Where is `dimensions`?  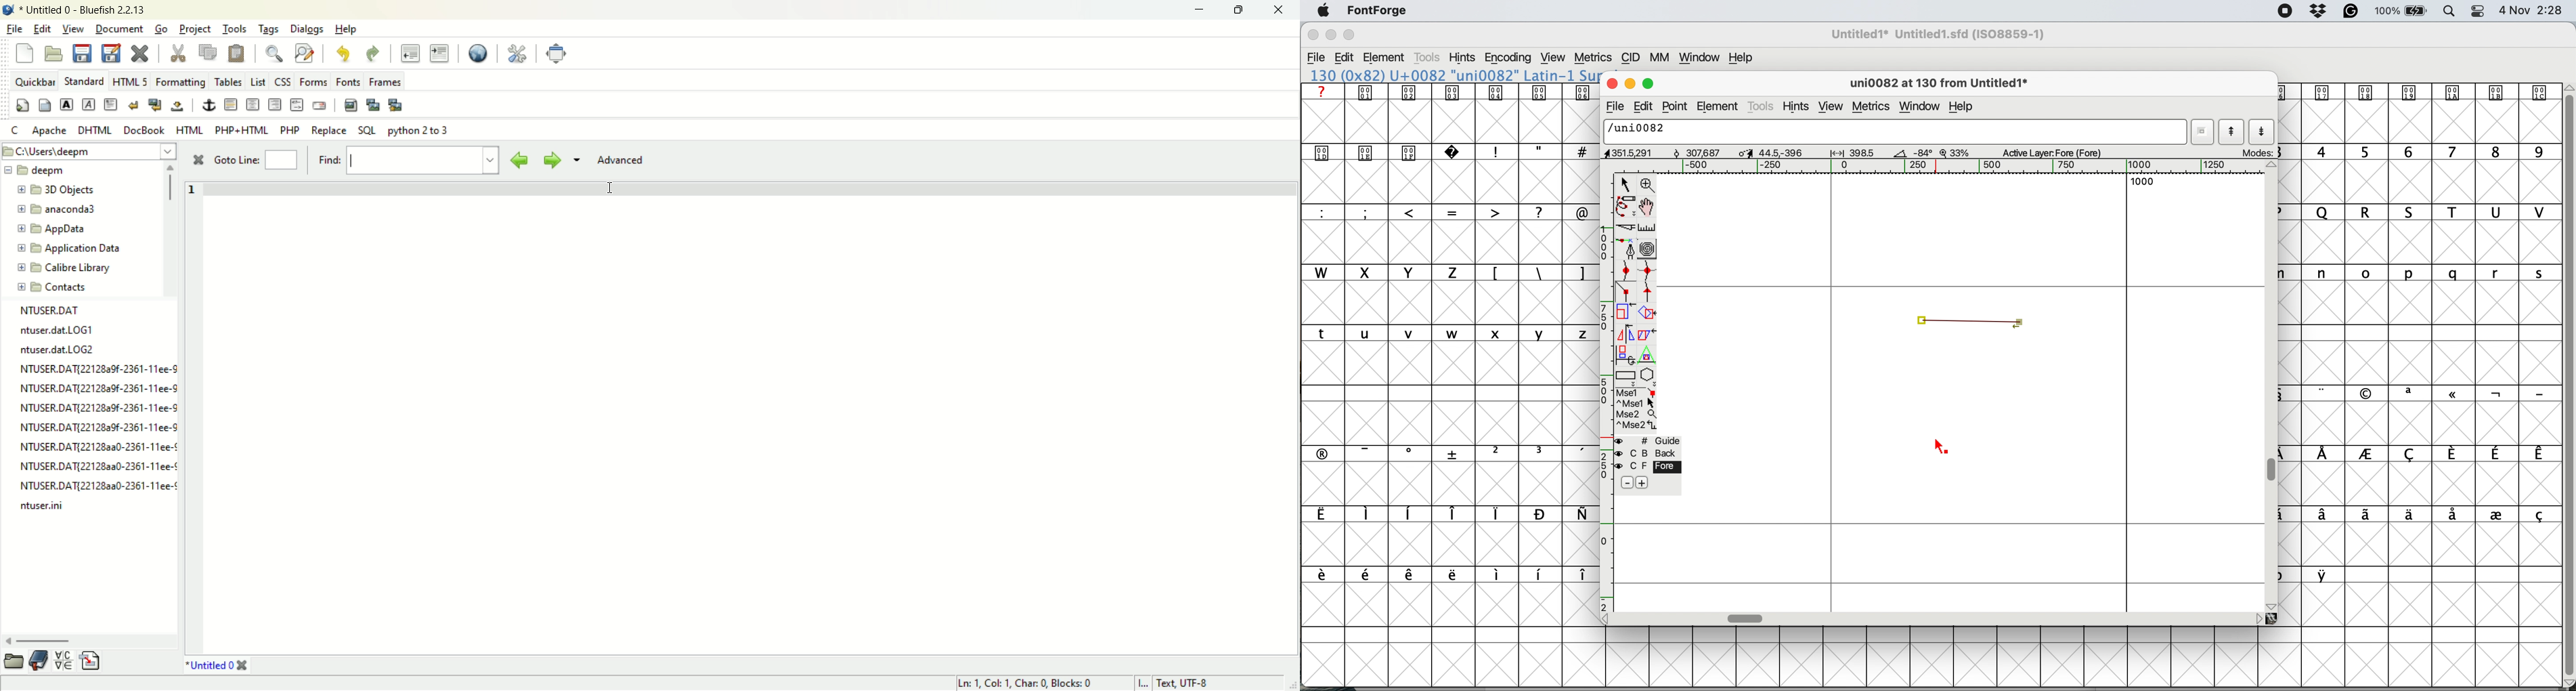
dimensions is located at coordinates (1760, 152).